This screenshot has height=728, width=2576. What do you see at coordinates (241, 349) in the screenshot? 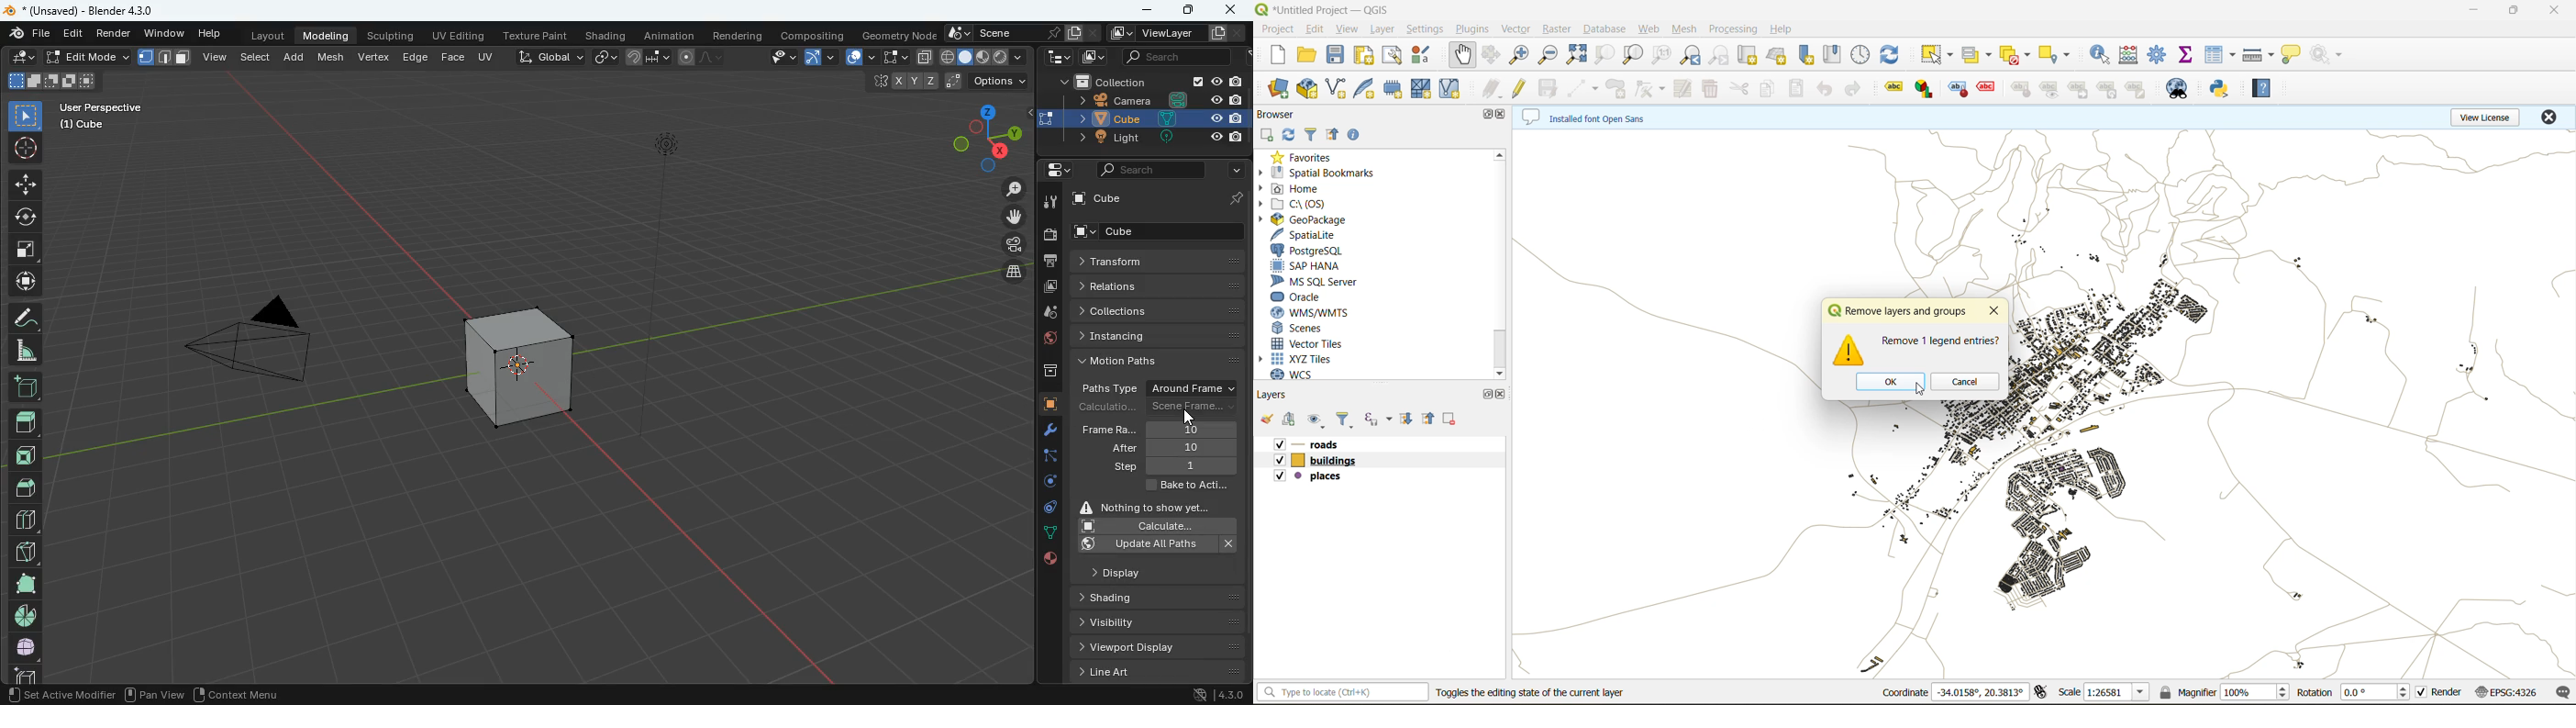
I see `camera` at bounding box center [241, 349].